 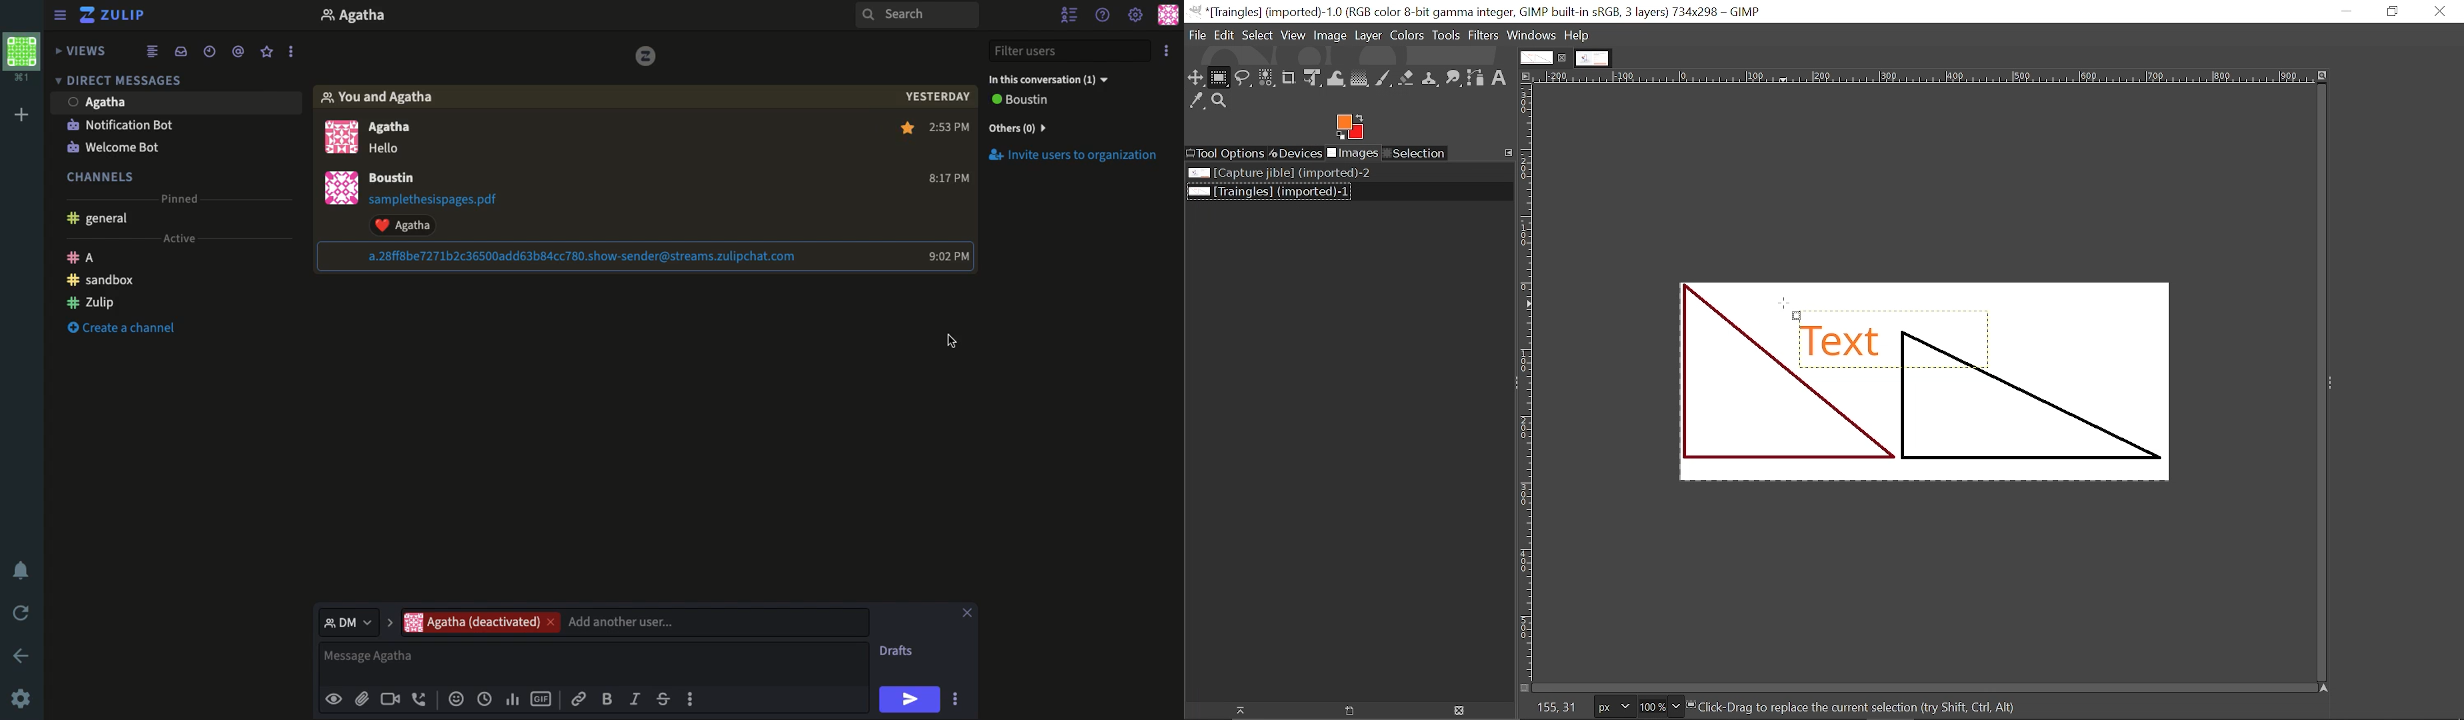 What do you see at coordinates (935, 96) in the screenshot?
I see `date` at bounding box center [935, 96].